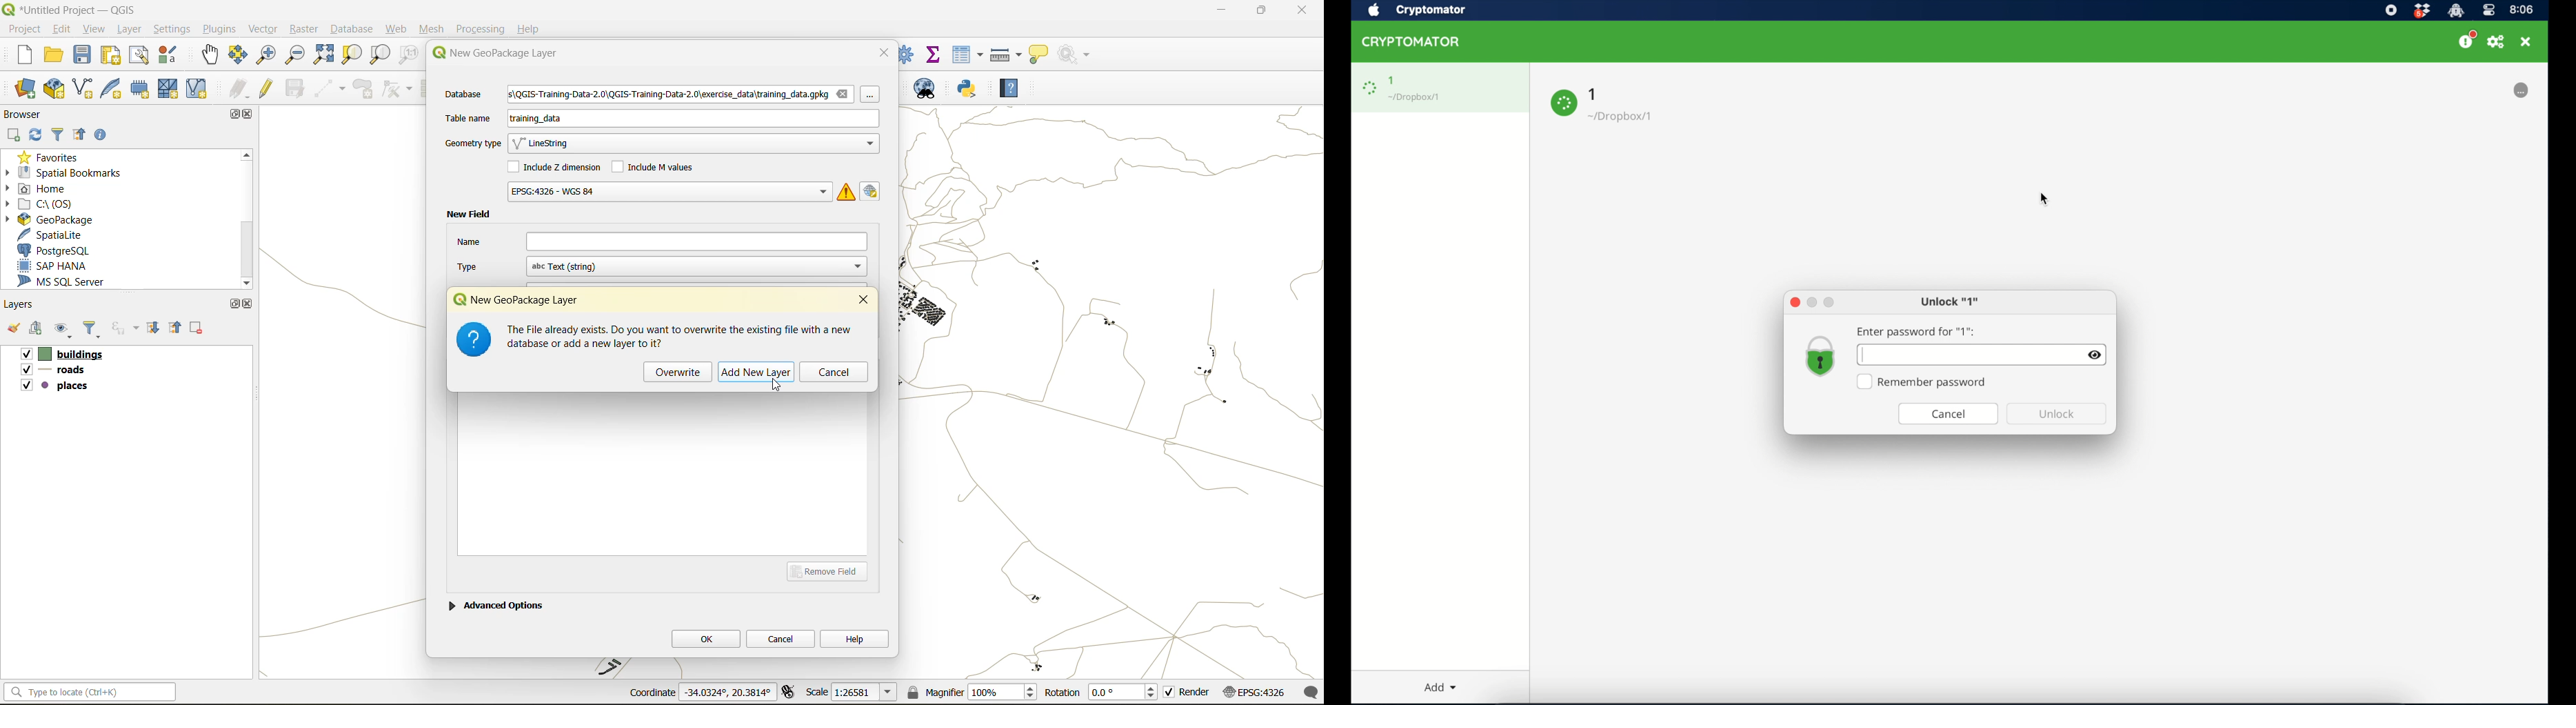 The width and height of the screenshot is (2576, 728). I want to click on settings, so click(172, 29).